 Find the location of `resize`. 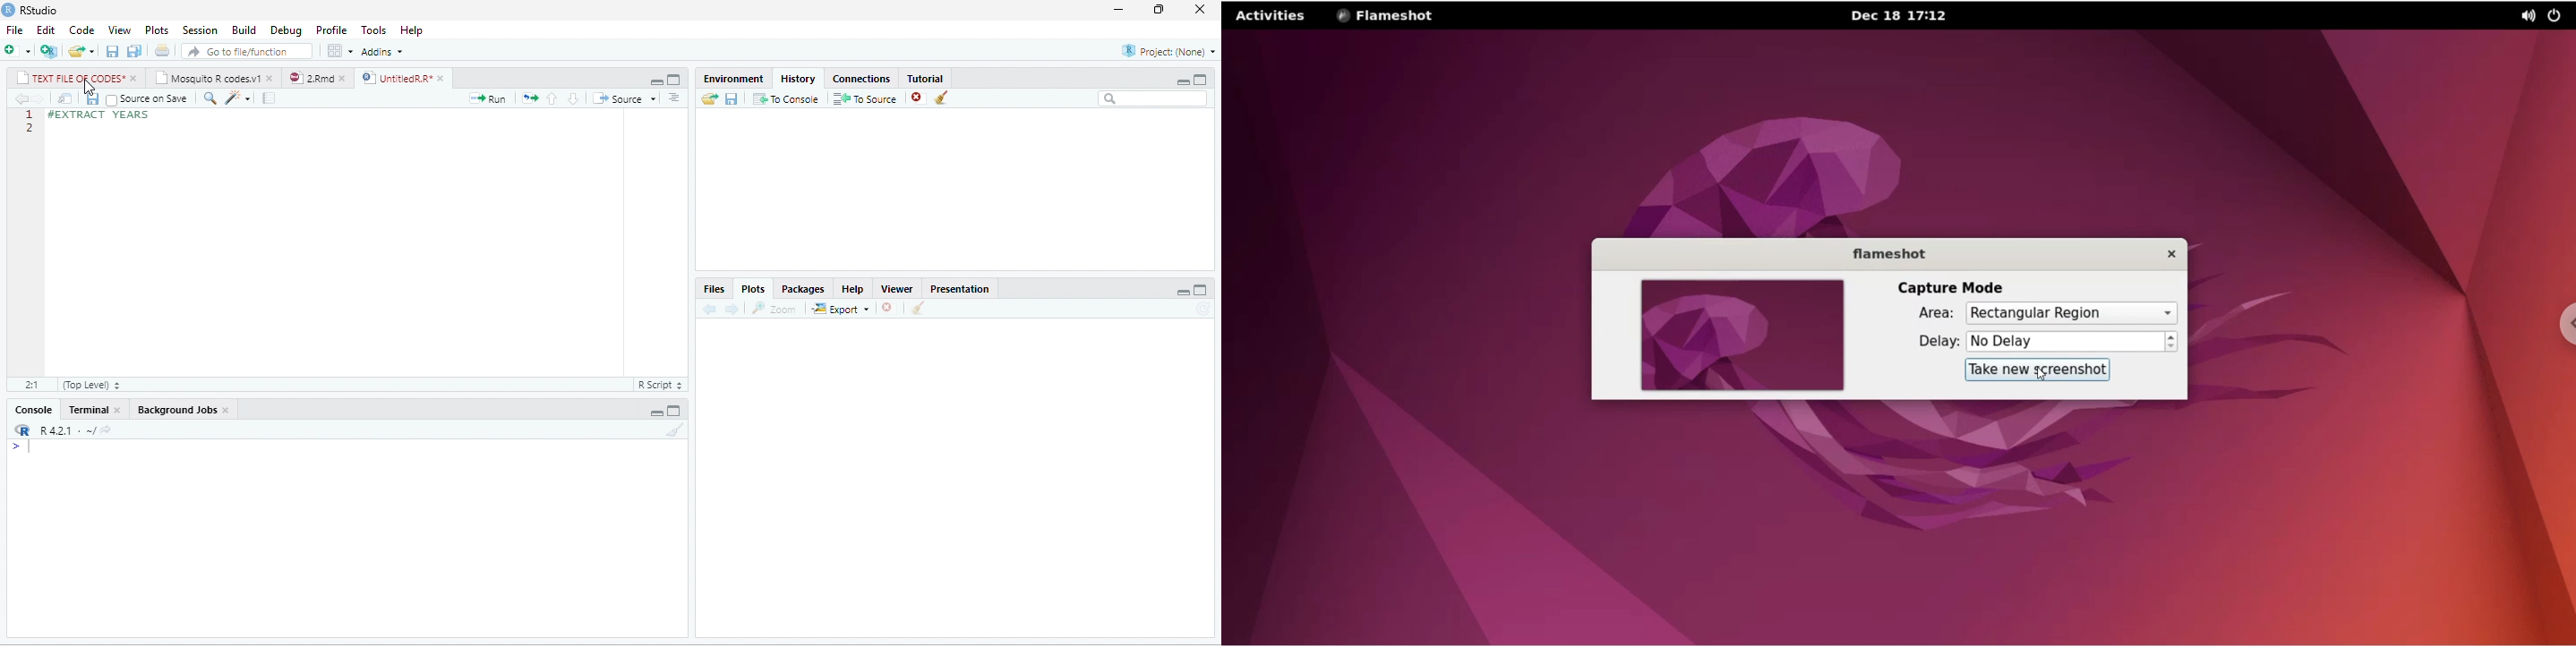

resize is located at coordinates (1159, 10).